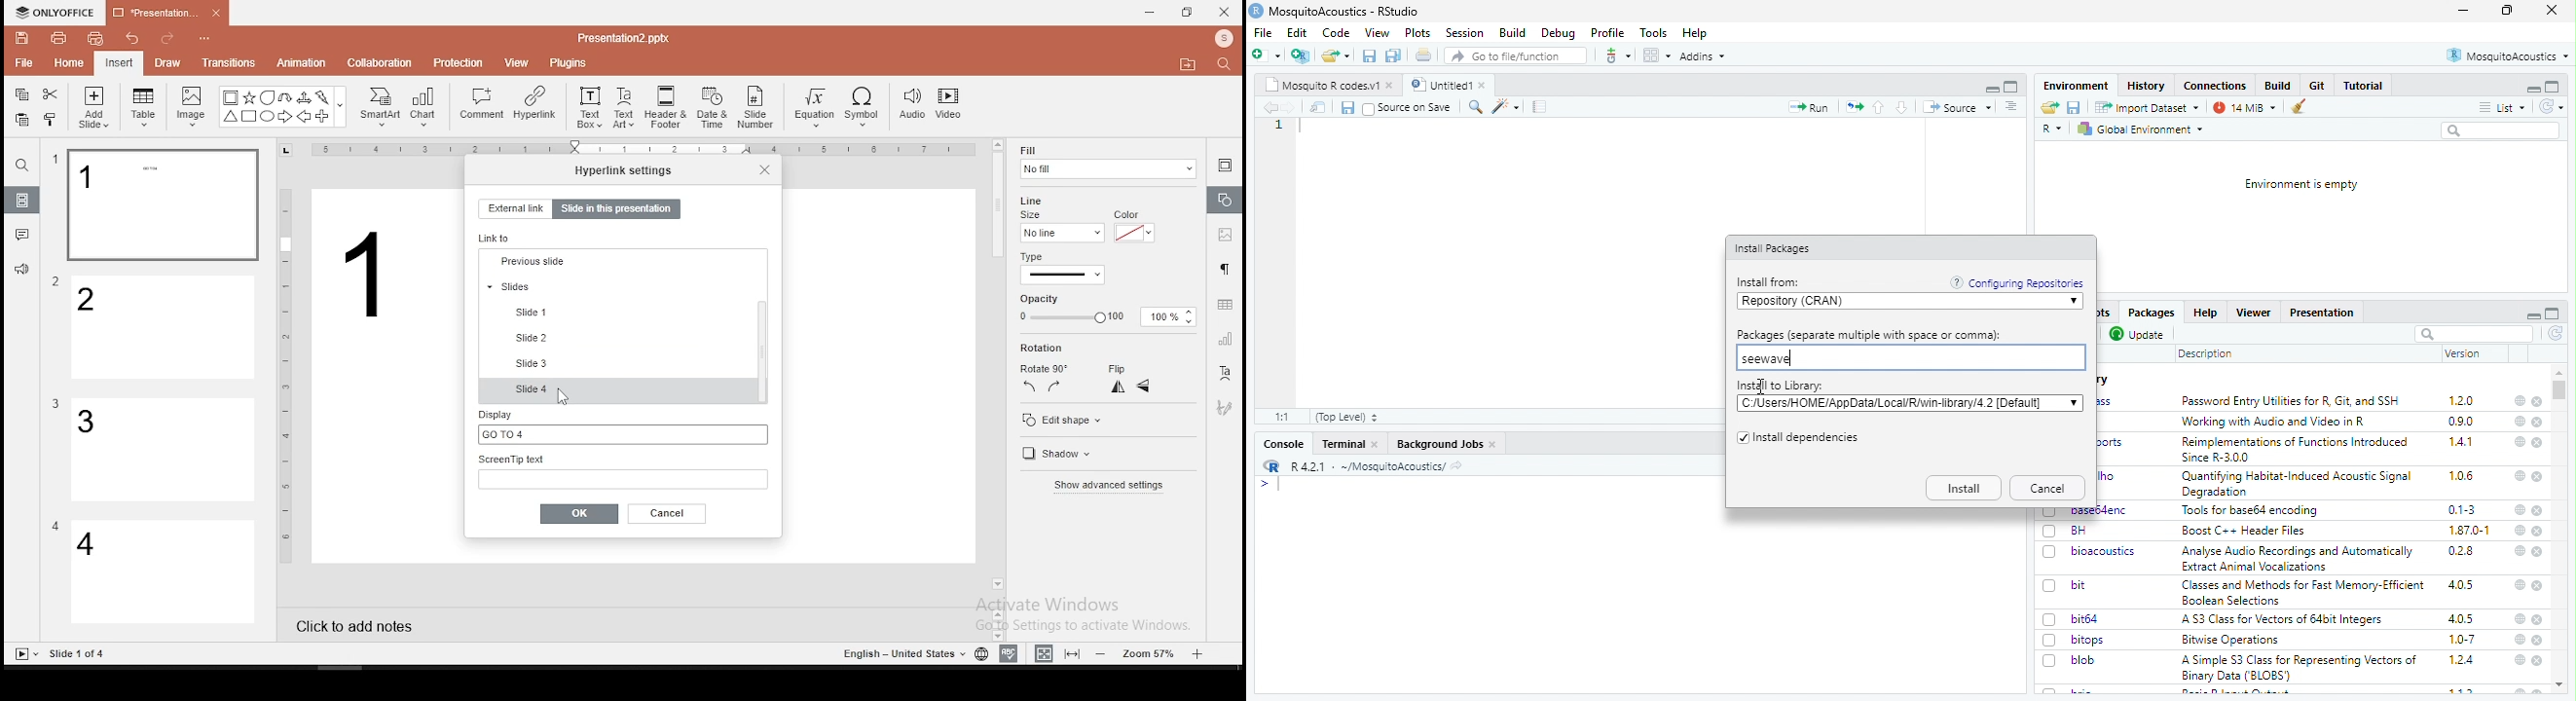 The width and height of the screenshot is (2576, 728). I want to click on Session, so click(1466, 33).